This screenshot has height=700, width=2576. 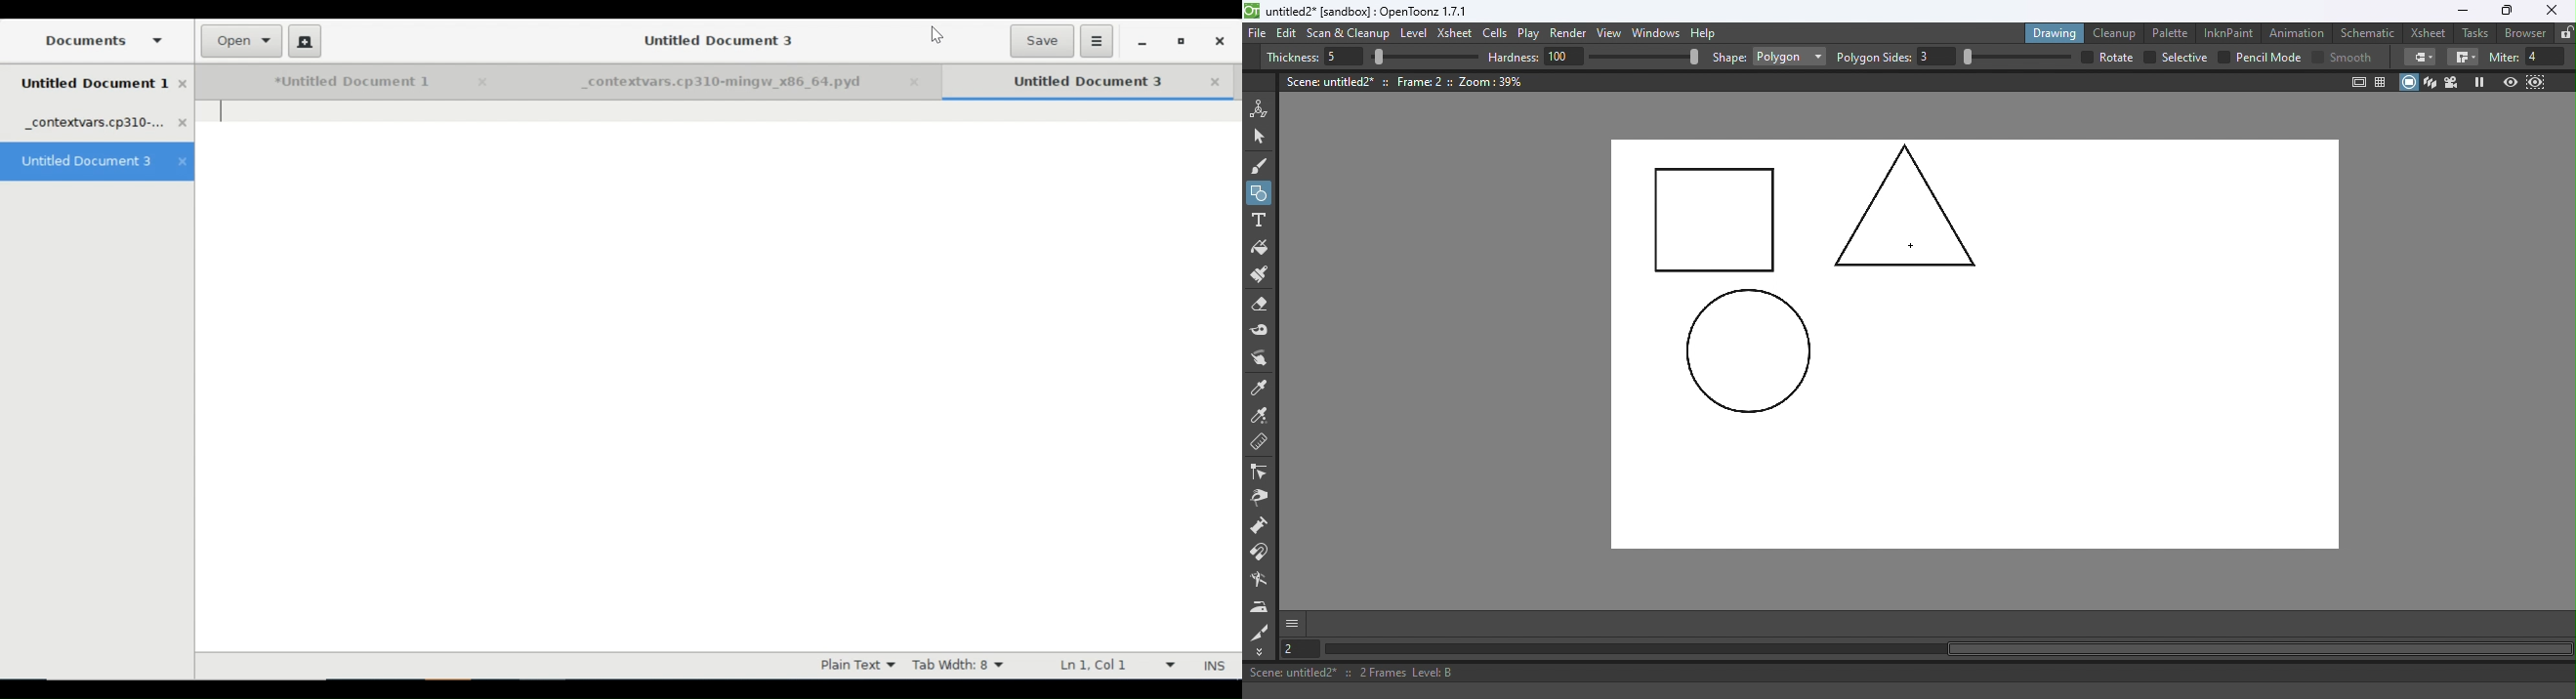 I want to click on logo, so click(x=1252, y=11).